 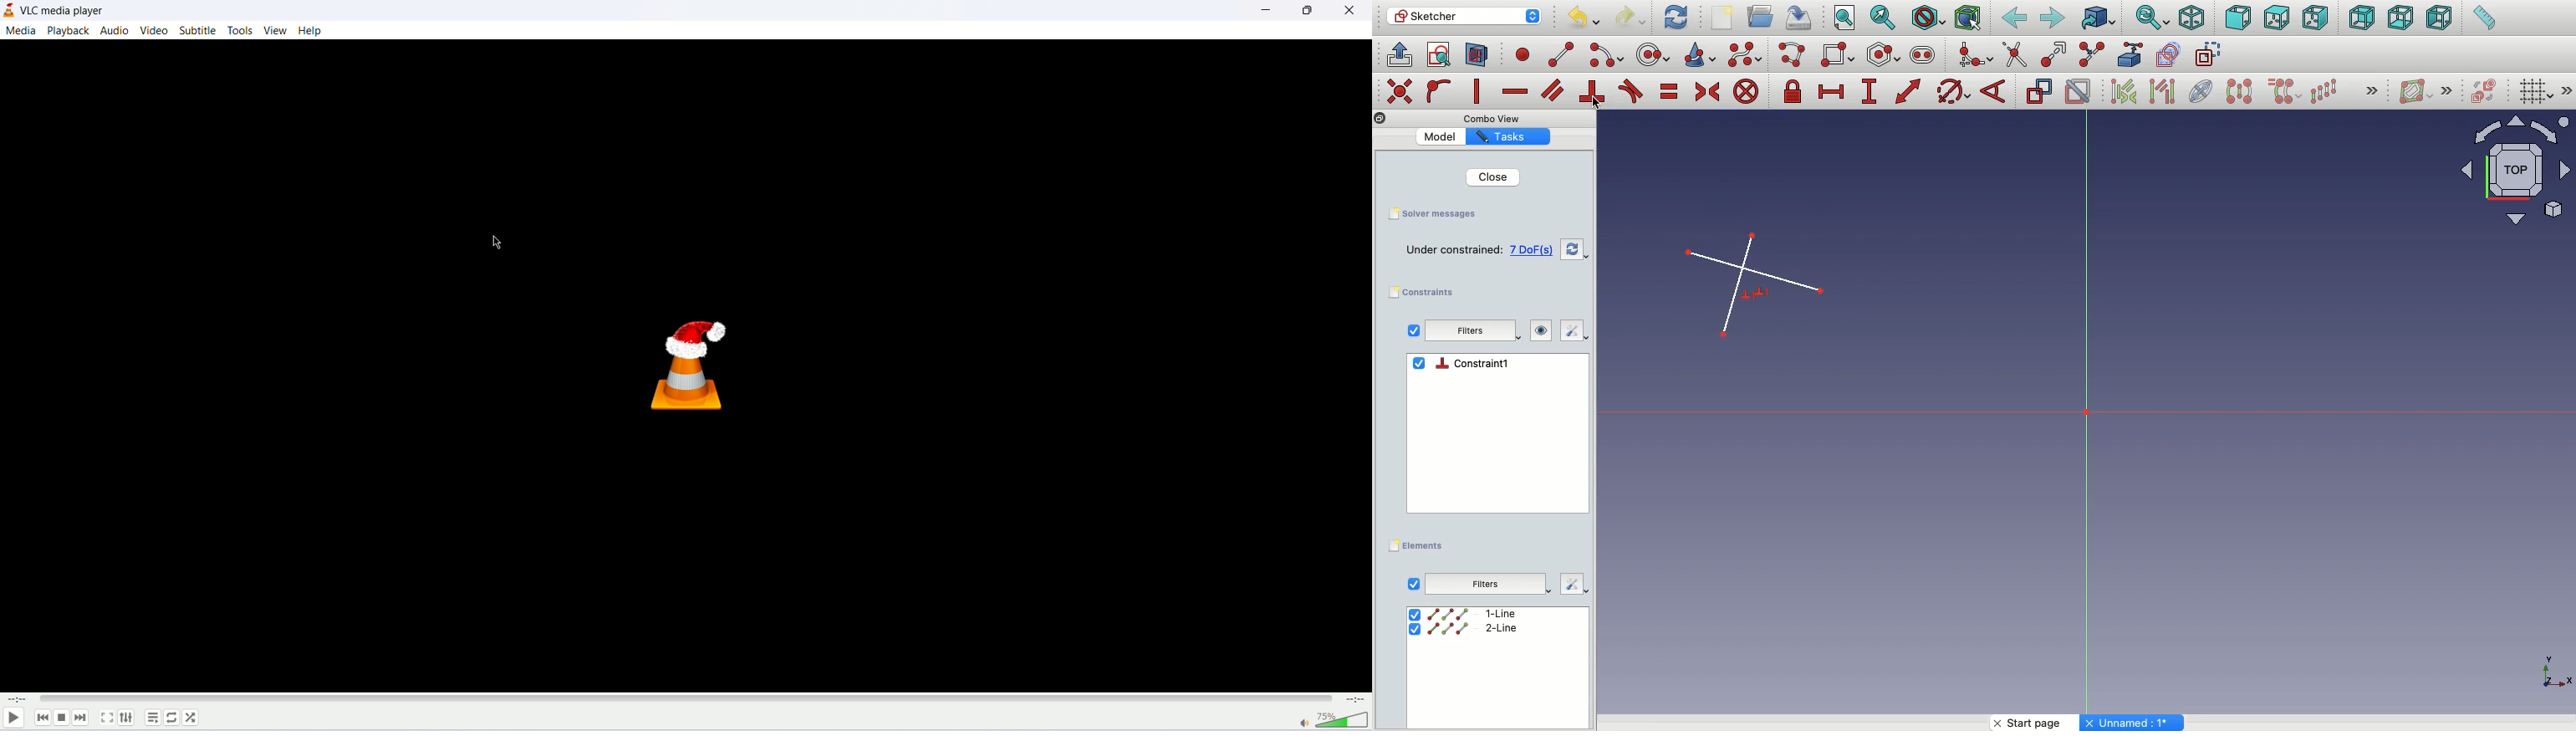 I want to click on Constrain point on to object, so click(x=1439, y=93).